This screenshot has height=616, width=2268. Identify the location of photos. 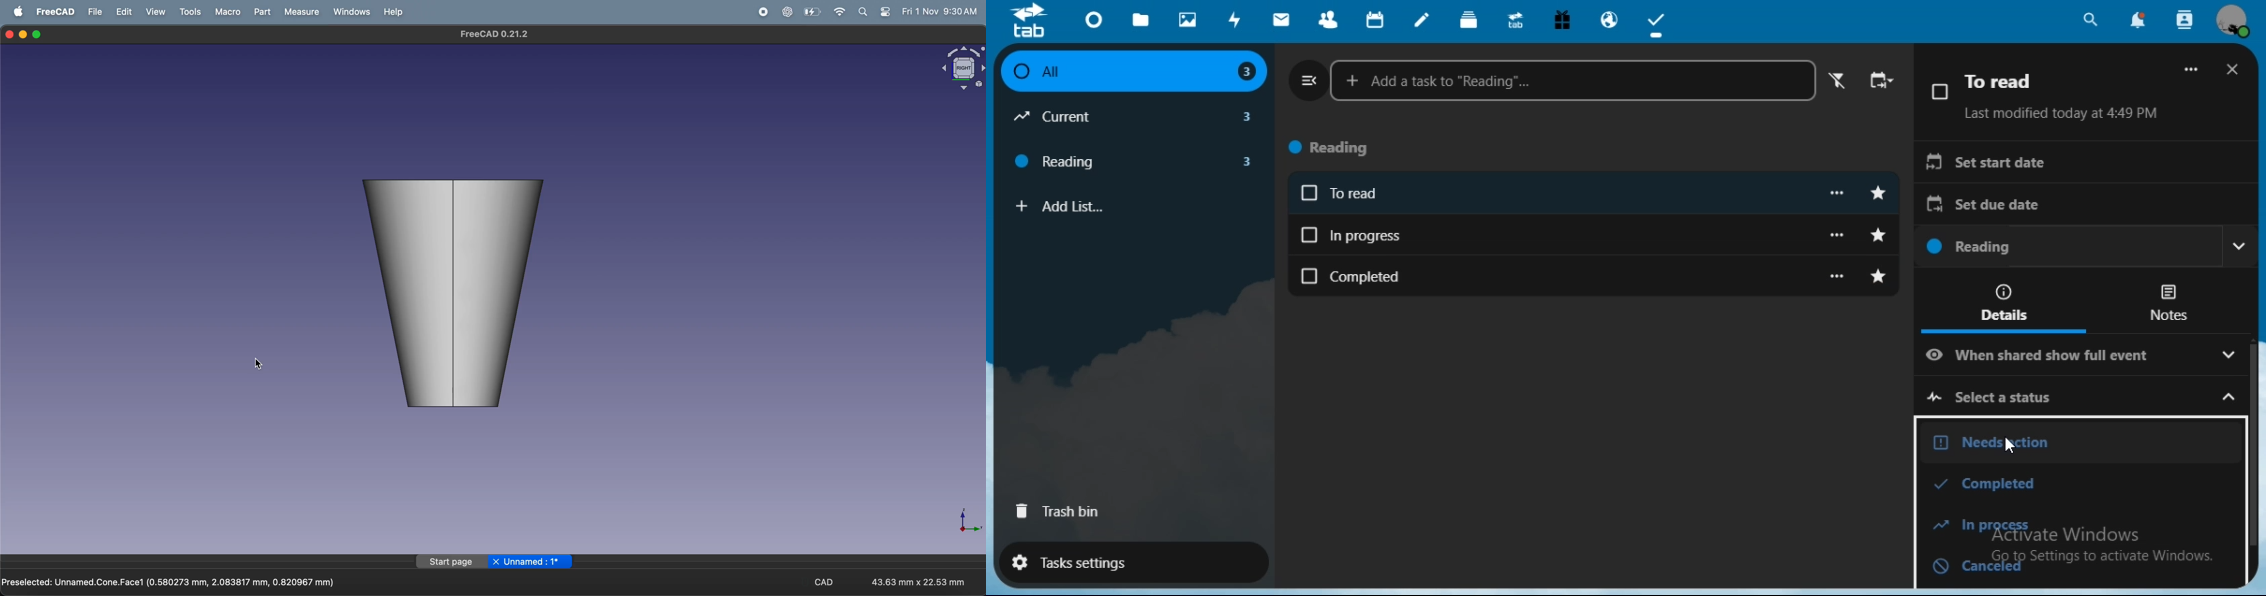
(1188, 19).